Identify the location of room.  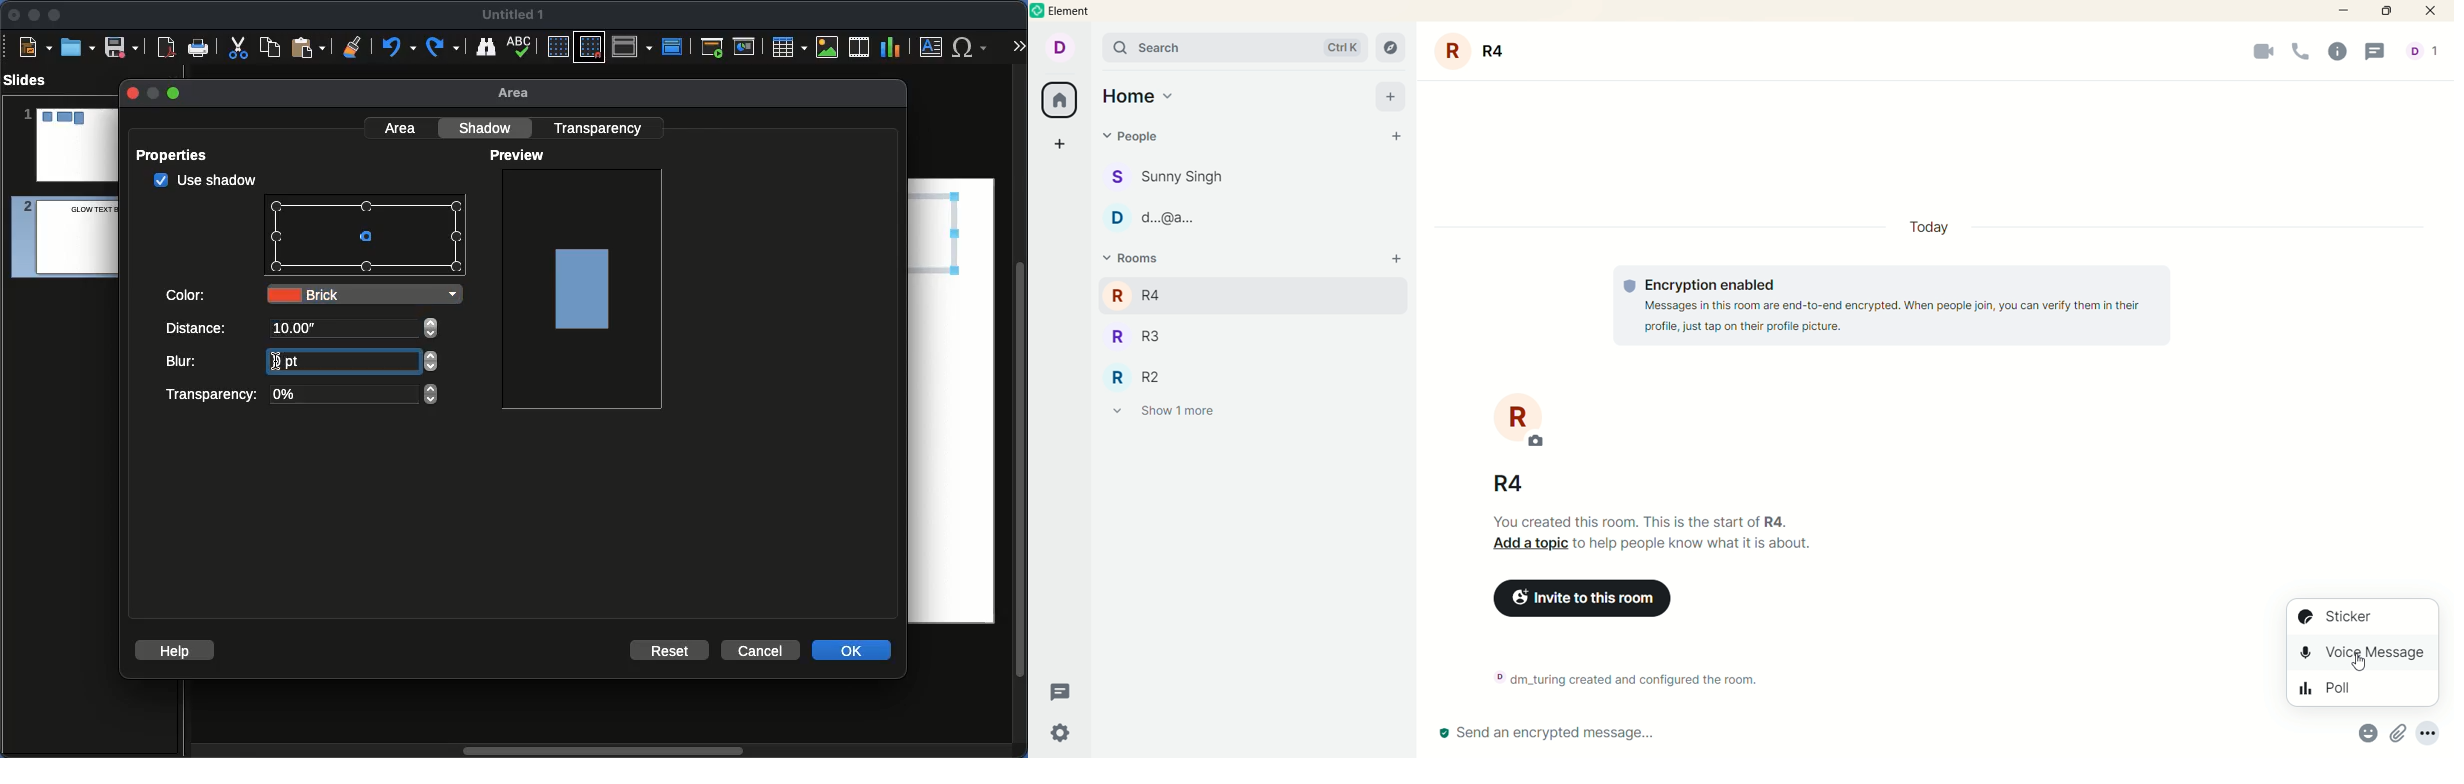
(1521, 418).